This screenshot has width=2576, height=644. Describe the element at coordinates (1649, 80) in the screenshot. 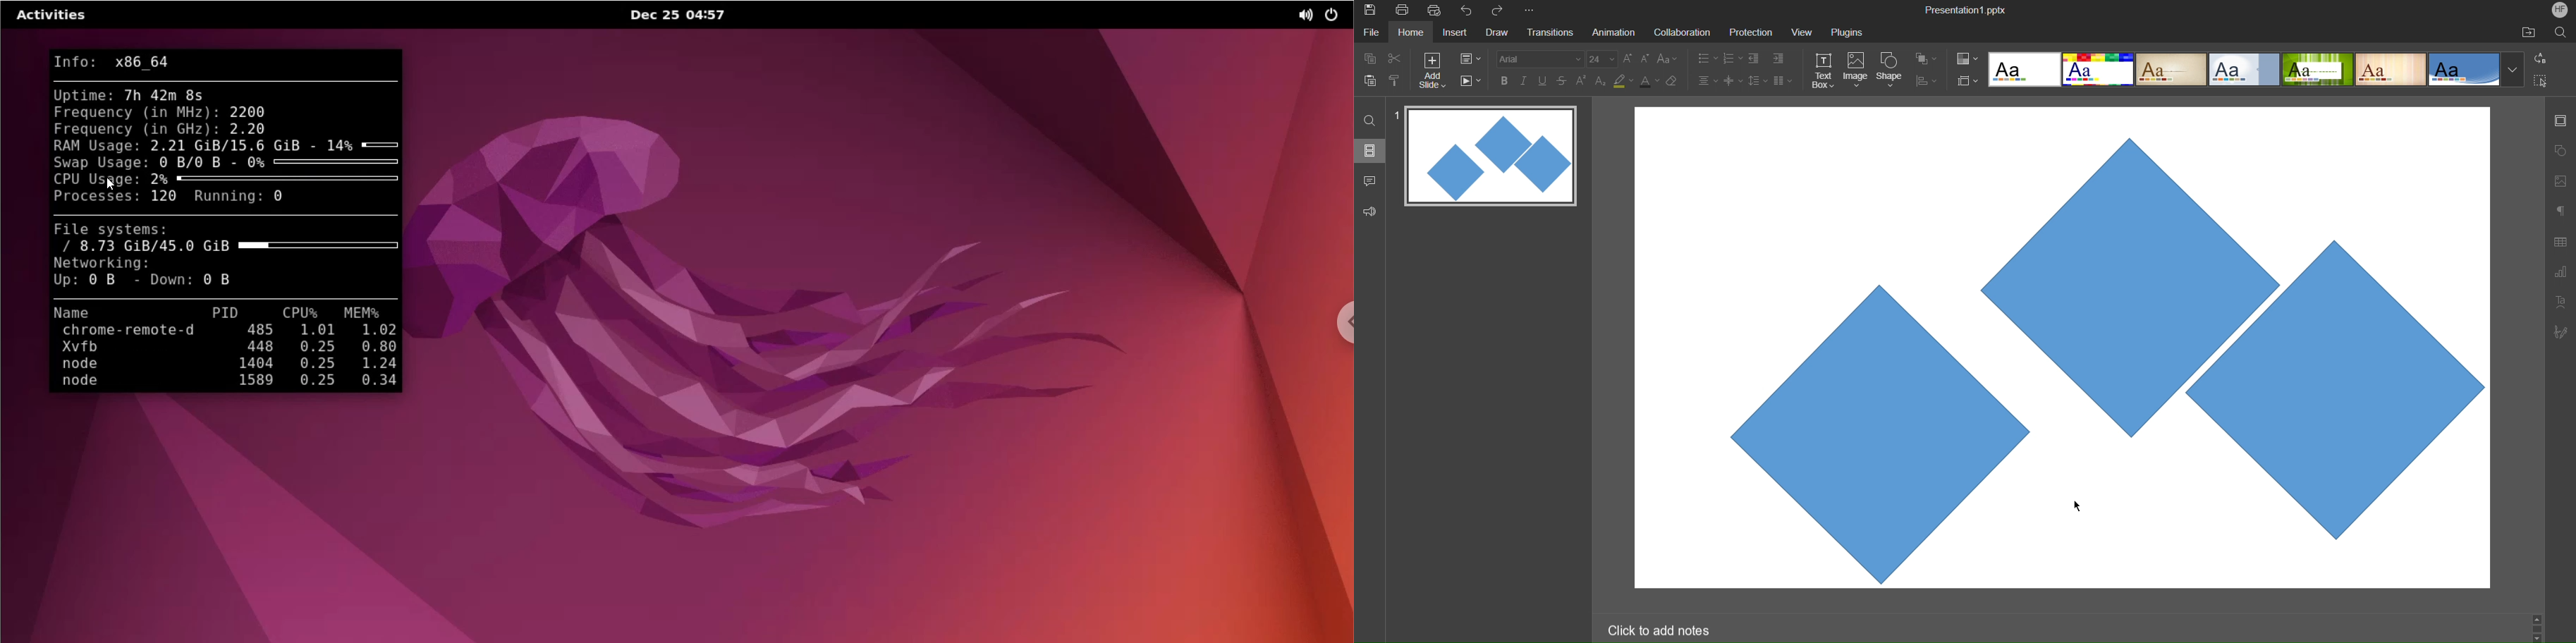

I see `Text Color` at that location.